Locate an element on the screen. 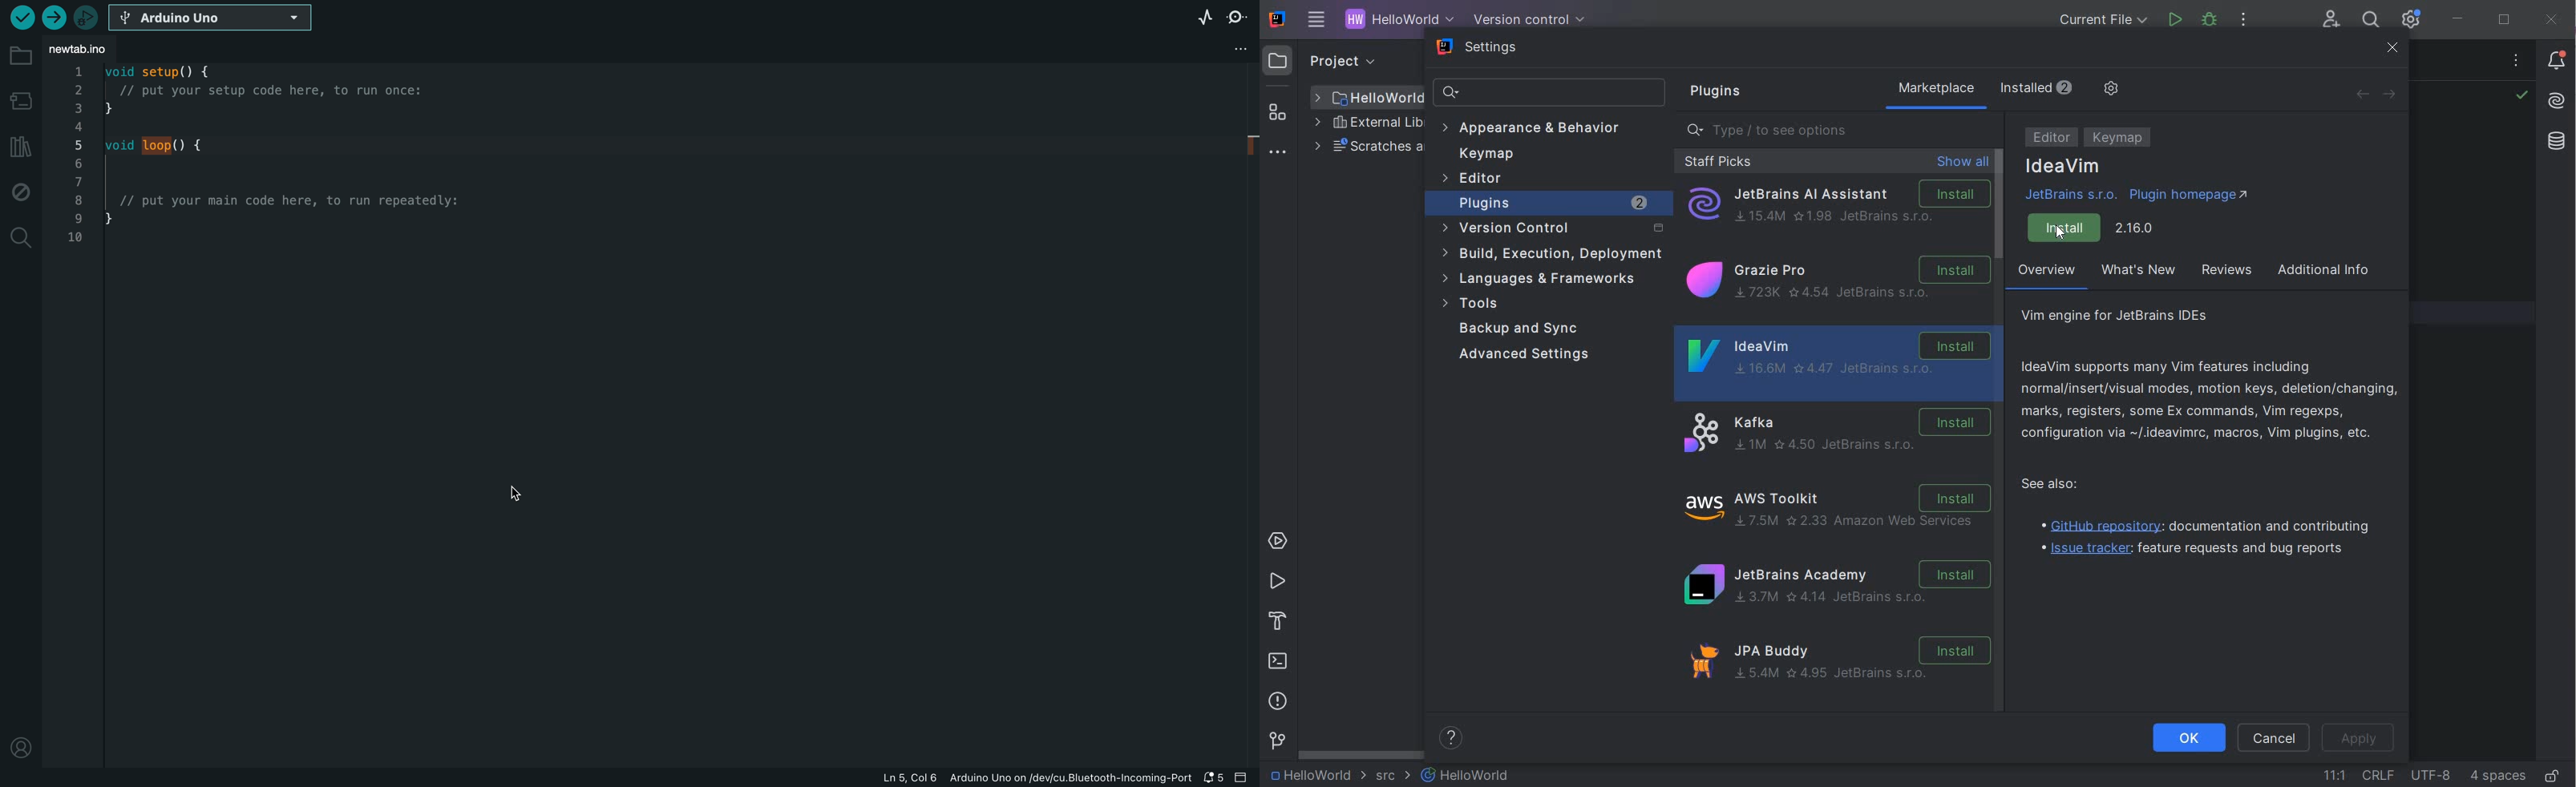 This screenshot has height=812, width=2576. STRUCTURE is located at coordinates (1279, 112).